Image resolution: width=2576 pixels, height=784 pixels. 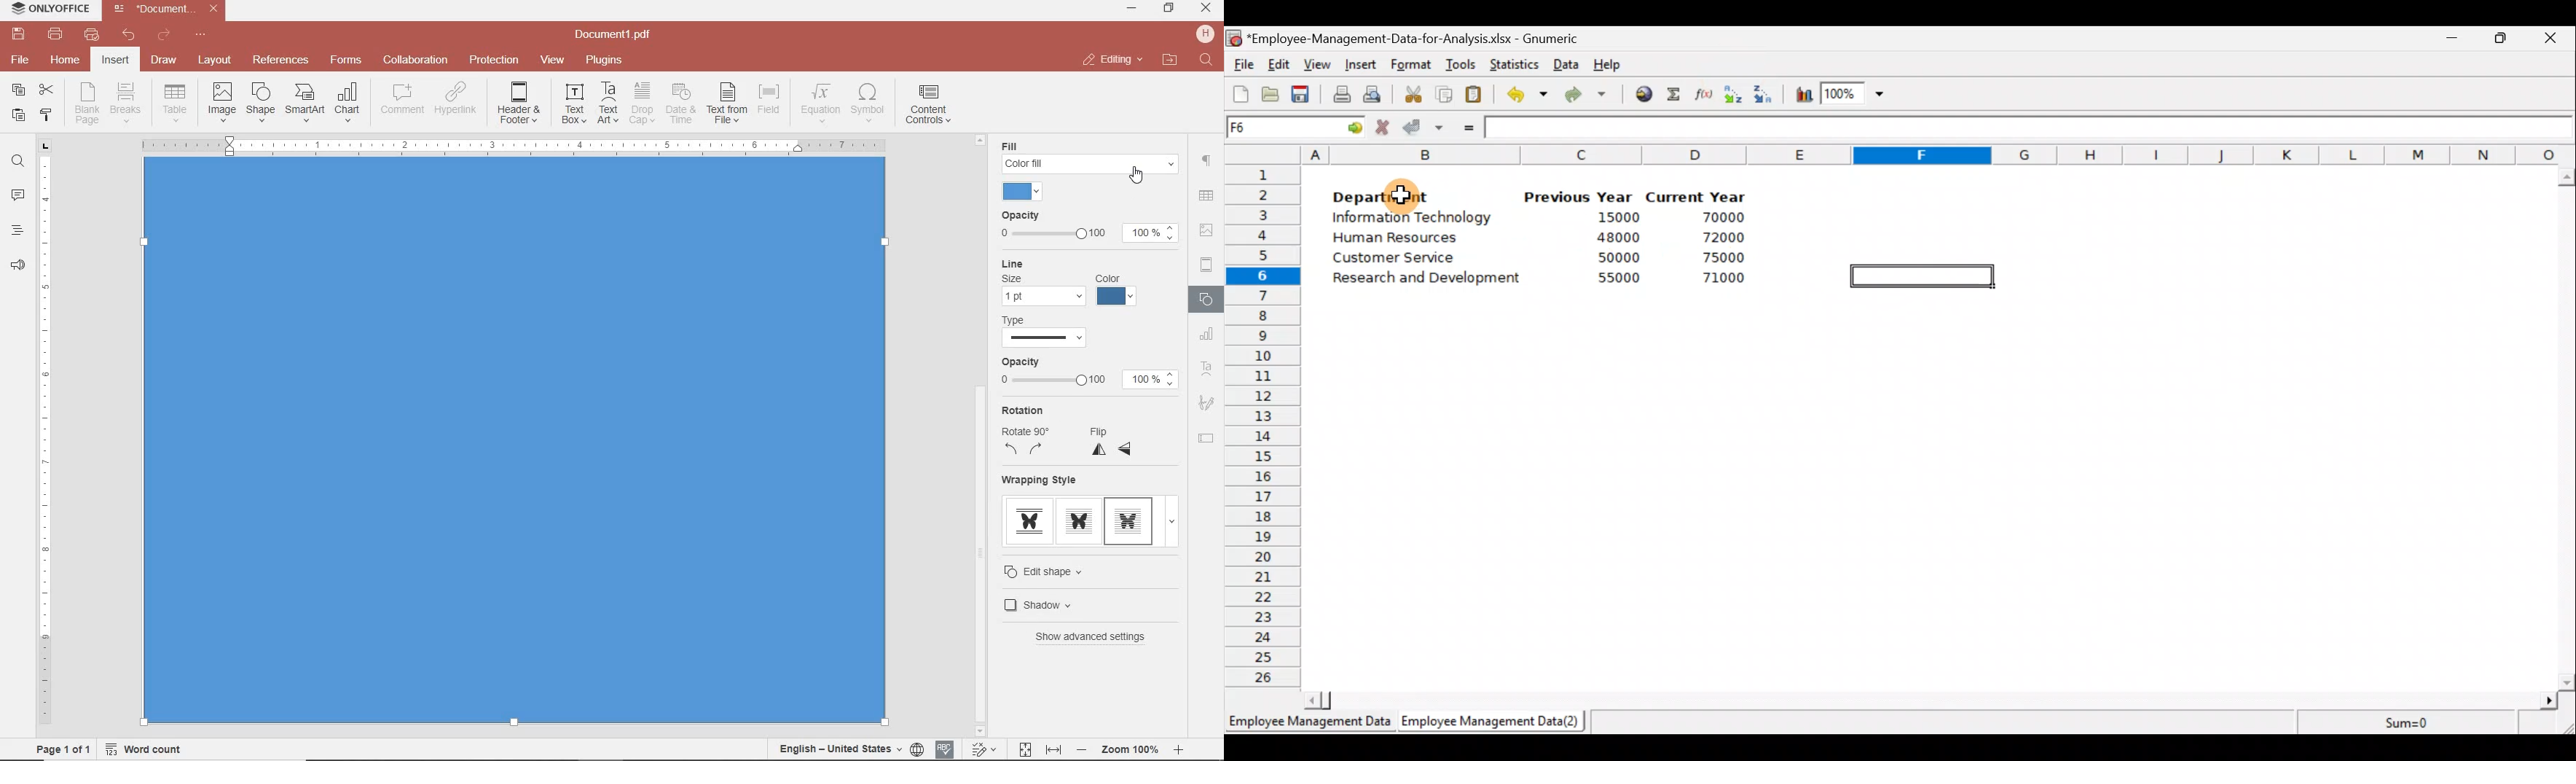 I want to click on Sum=0, so click(x=2414, y=725).